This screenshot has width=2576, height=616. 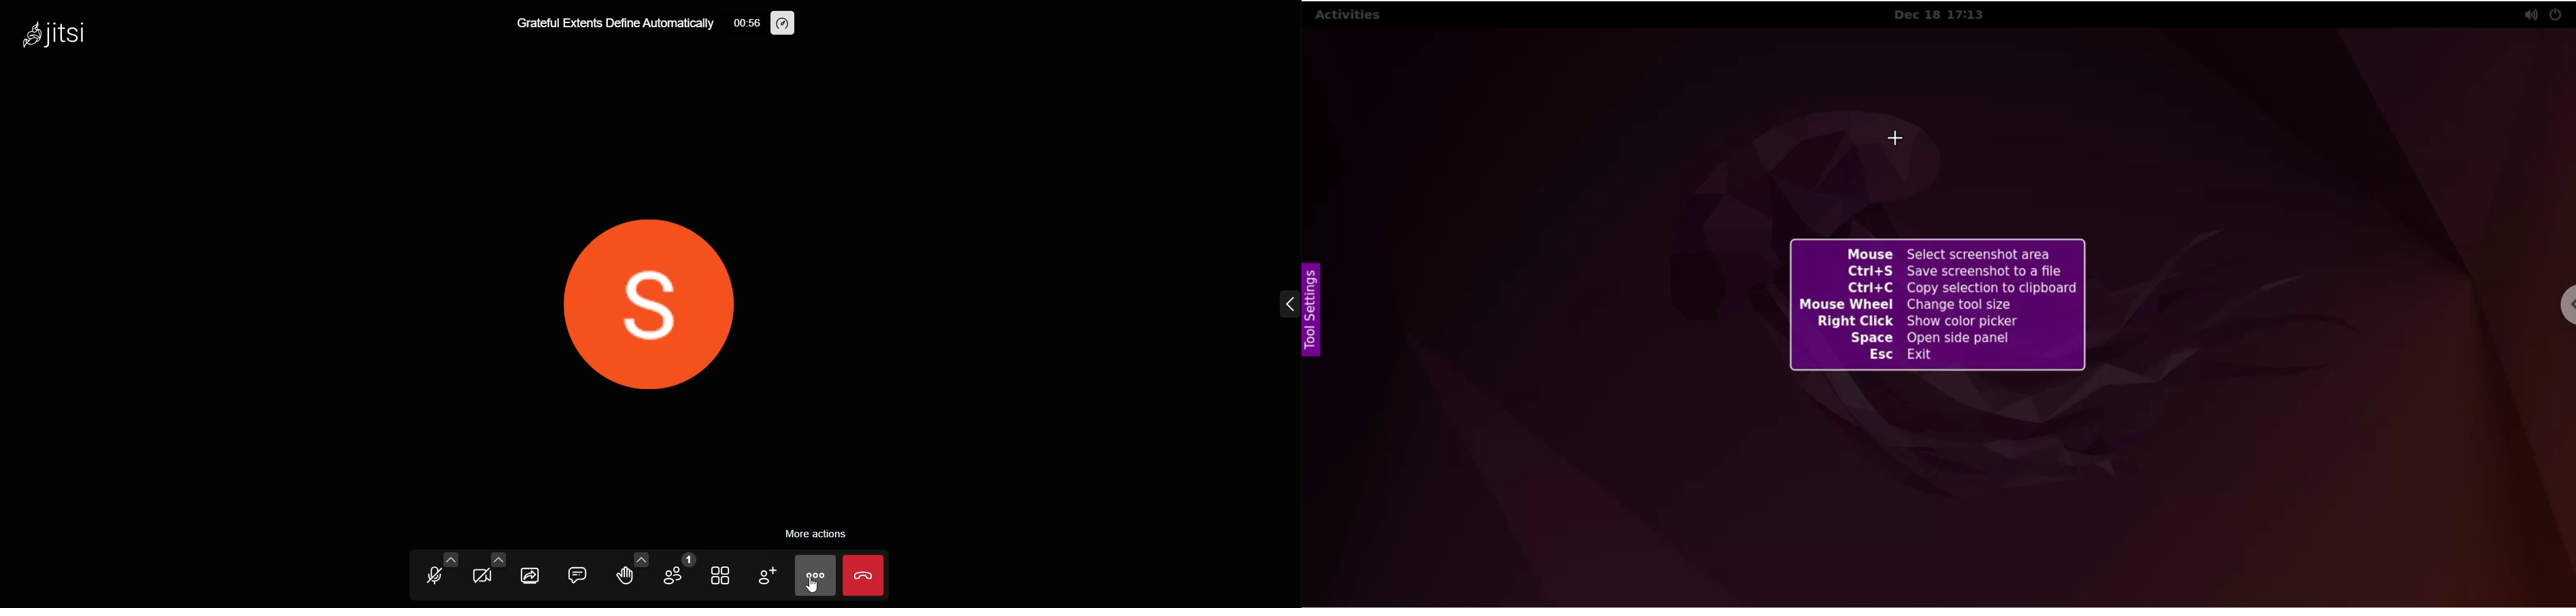 What do you see at coordinates (743, 24) in the screenshot?
I see `time` at bounding box center [743, 24].